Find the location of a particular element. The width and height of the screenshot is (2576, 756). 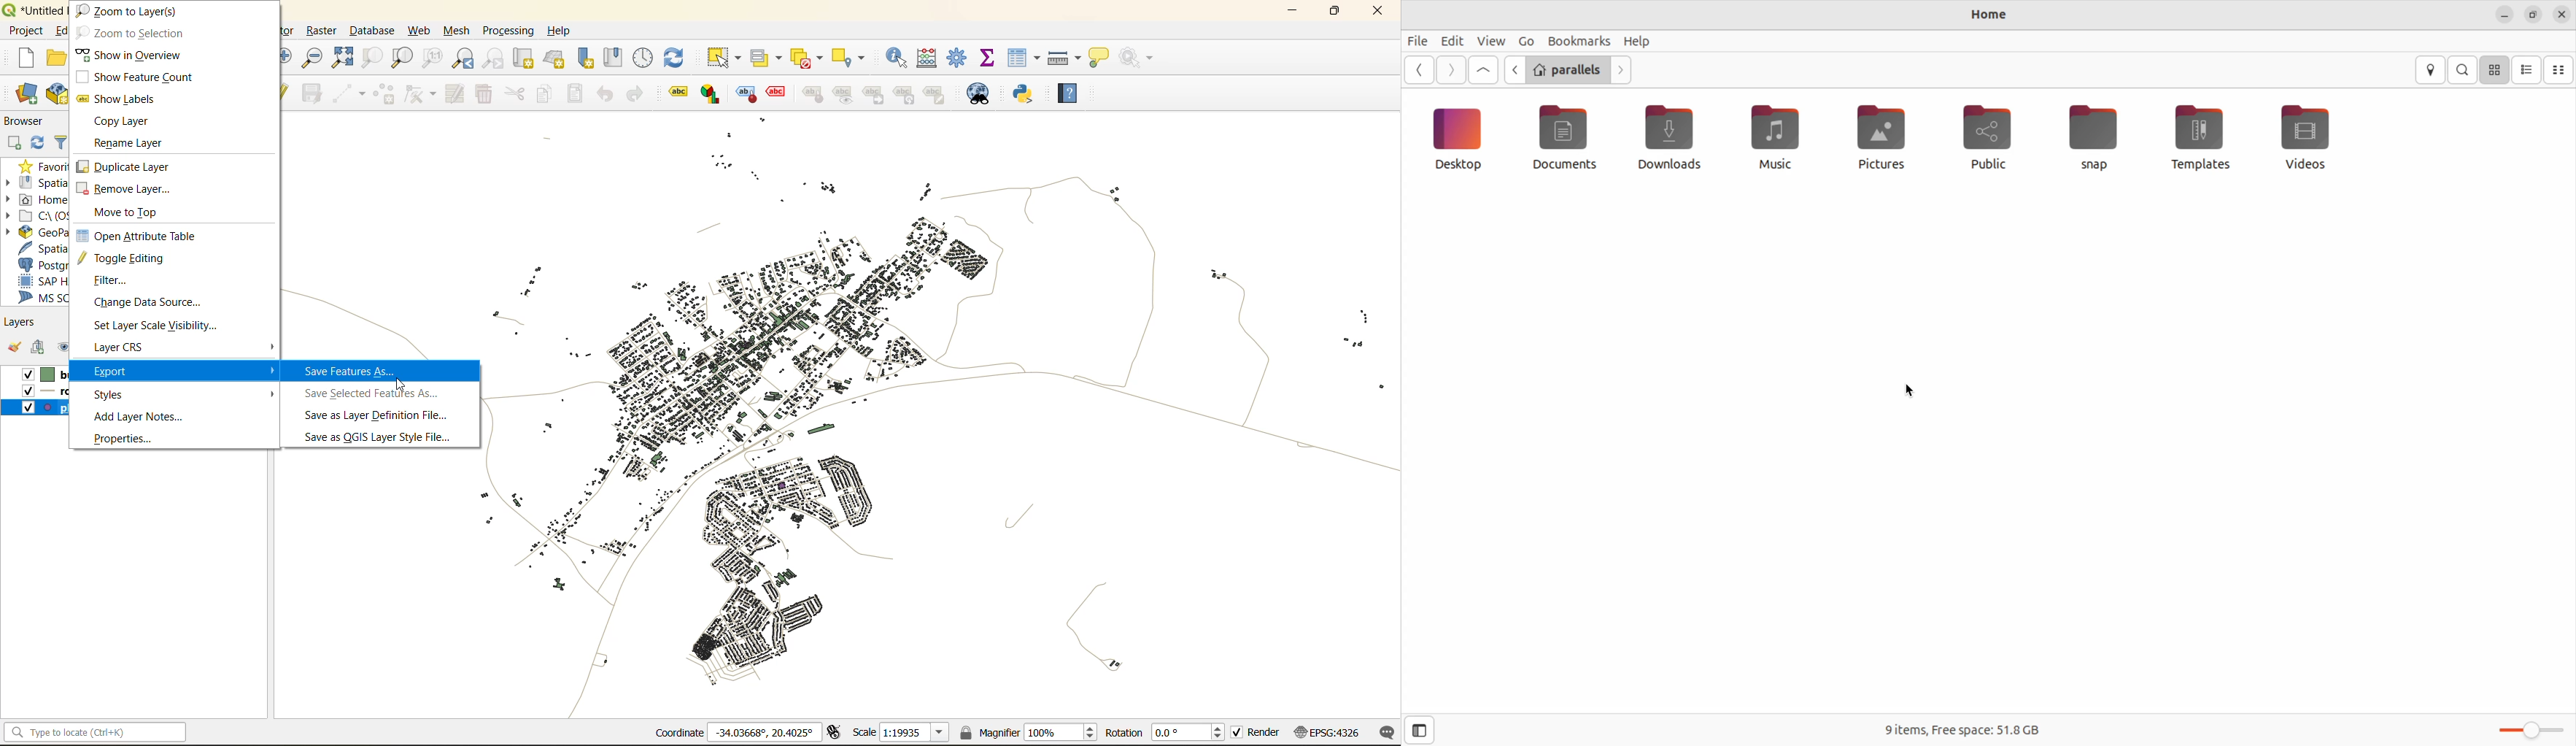

rotation is located at coordinates (1165, 734).